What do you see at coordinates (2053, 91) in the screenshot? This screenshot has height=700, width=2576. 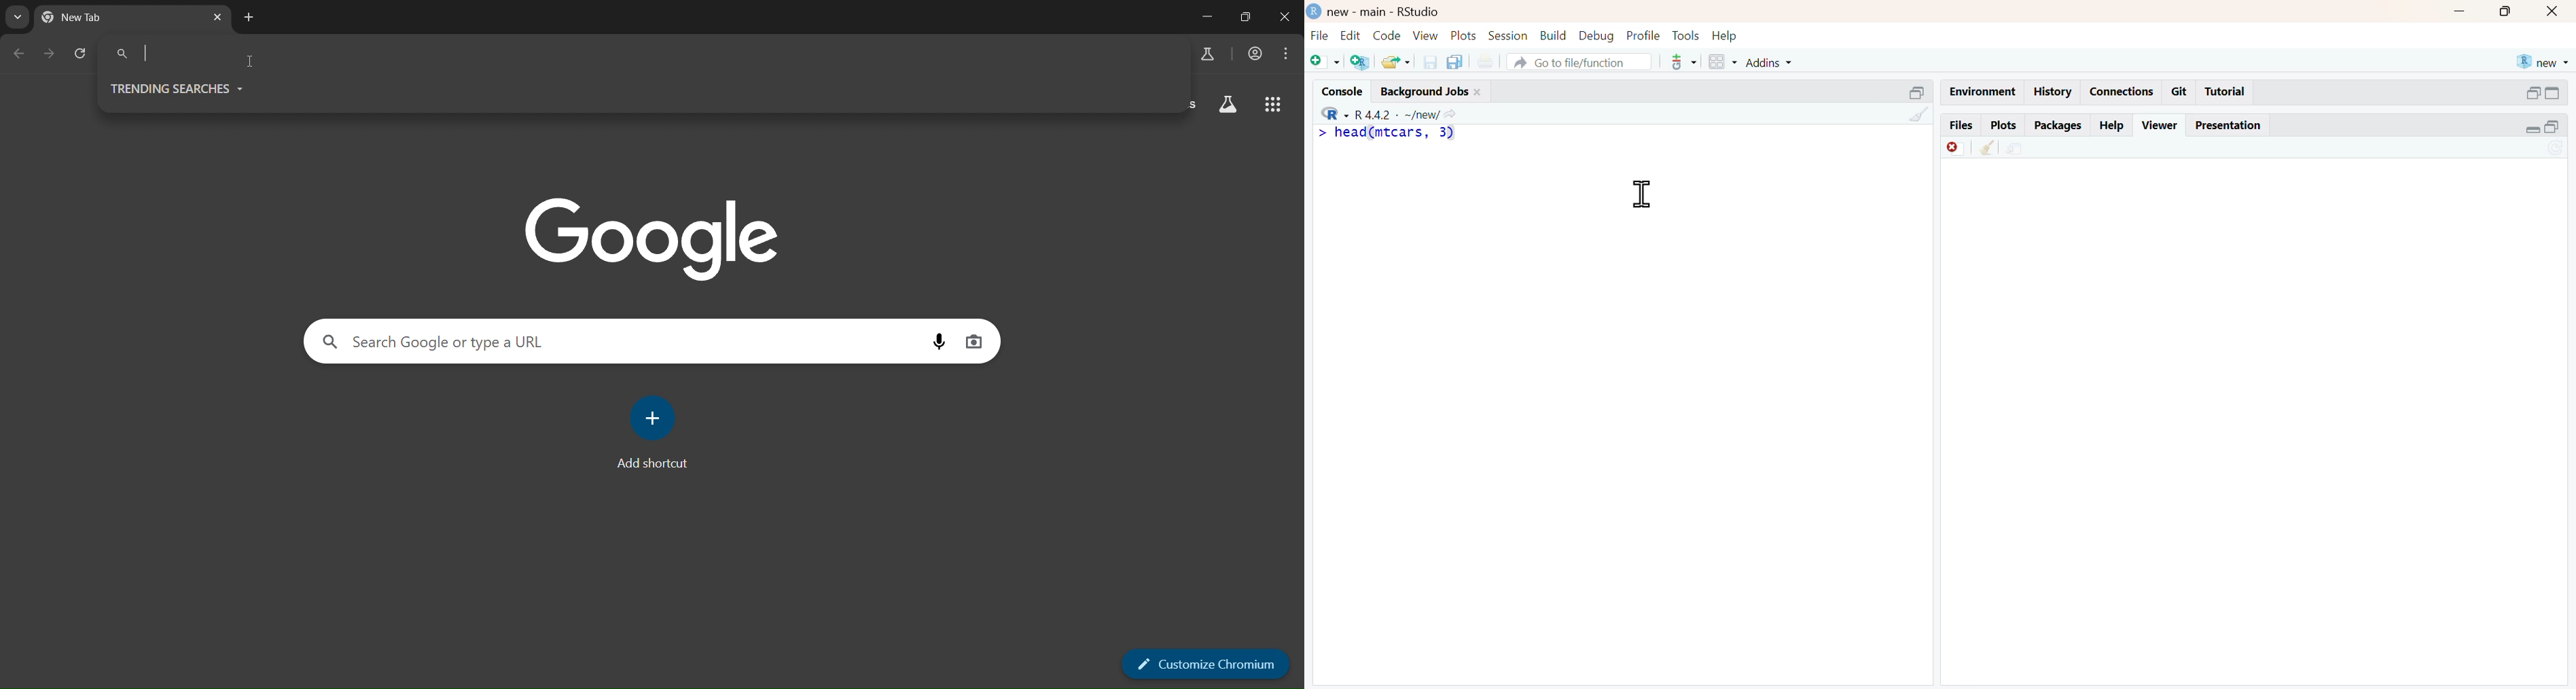 I see `History` at bounding box center [2053, 91].